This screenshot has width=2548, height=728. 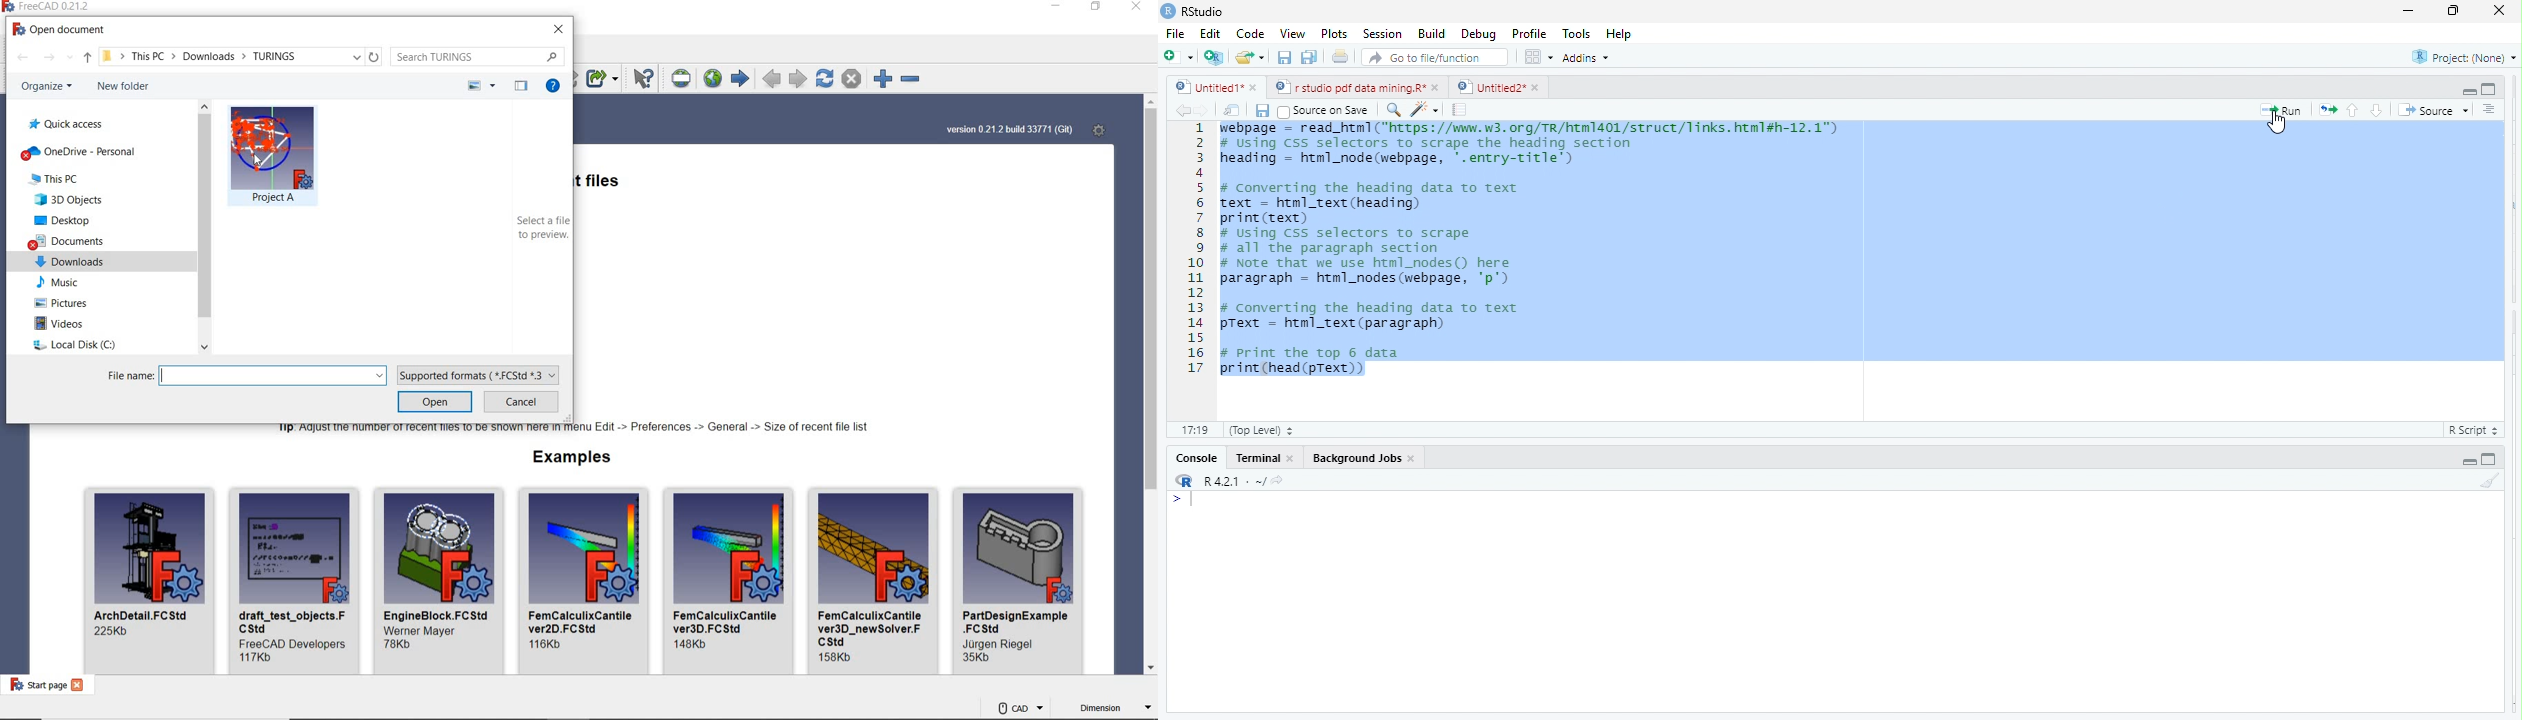 What do you see at coordinates (1115, 710) in the screenshot?
I see `DIMENSION` at bounding box center [1115, 710].